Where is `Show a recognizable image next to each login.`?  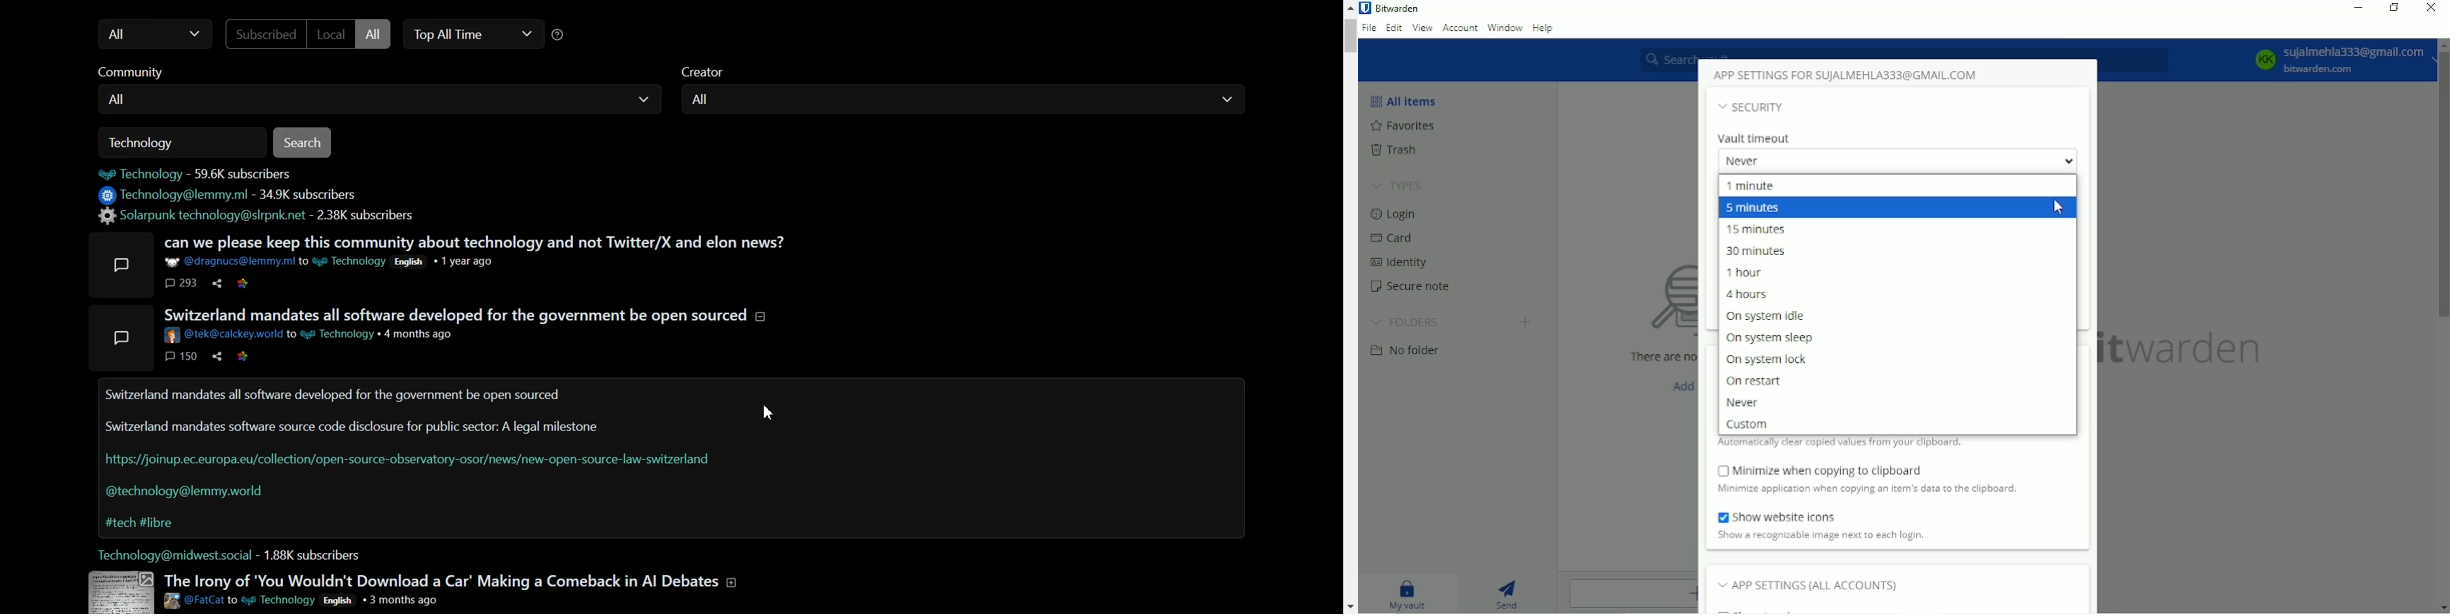
Show a recognizable image next to each login. is located at coordinates (1821, 535).